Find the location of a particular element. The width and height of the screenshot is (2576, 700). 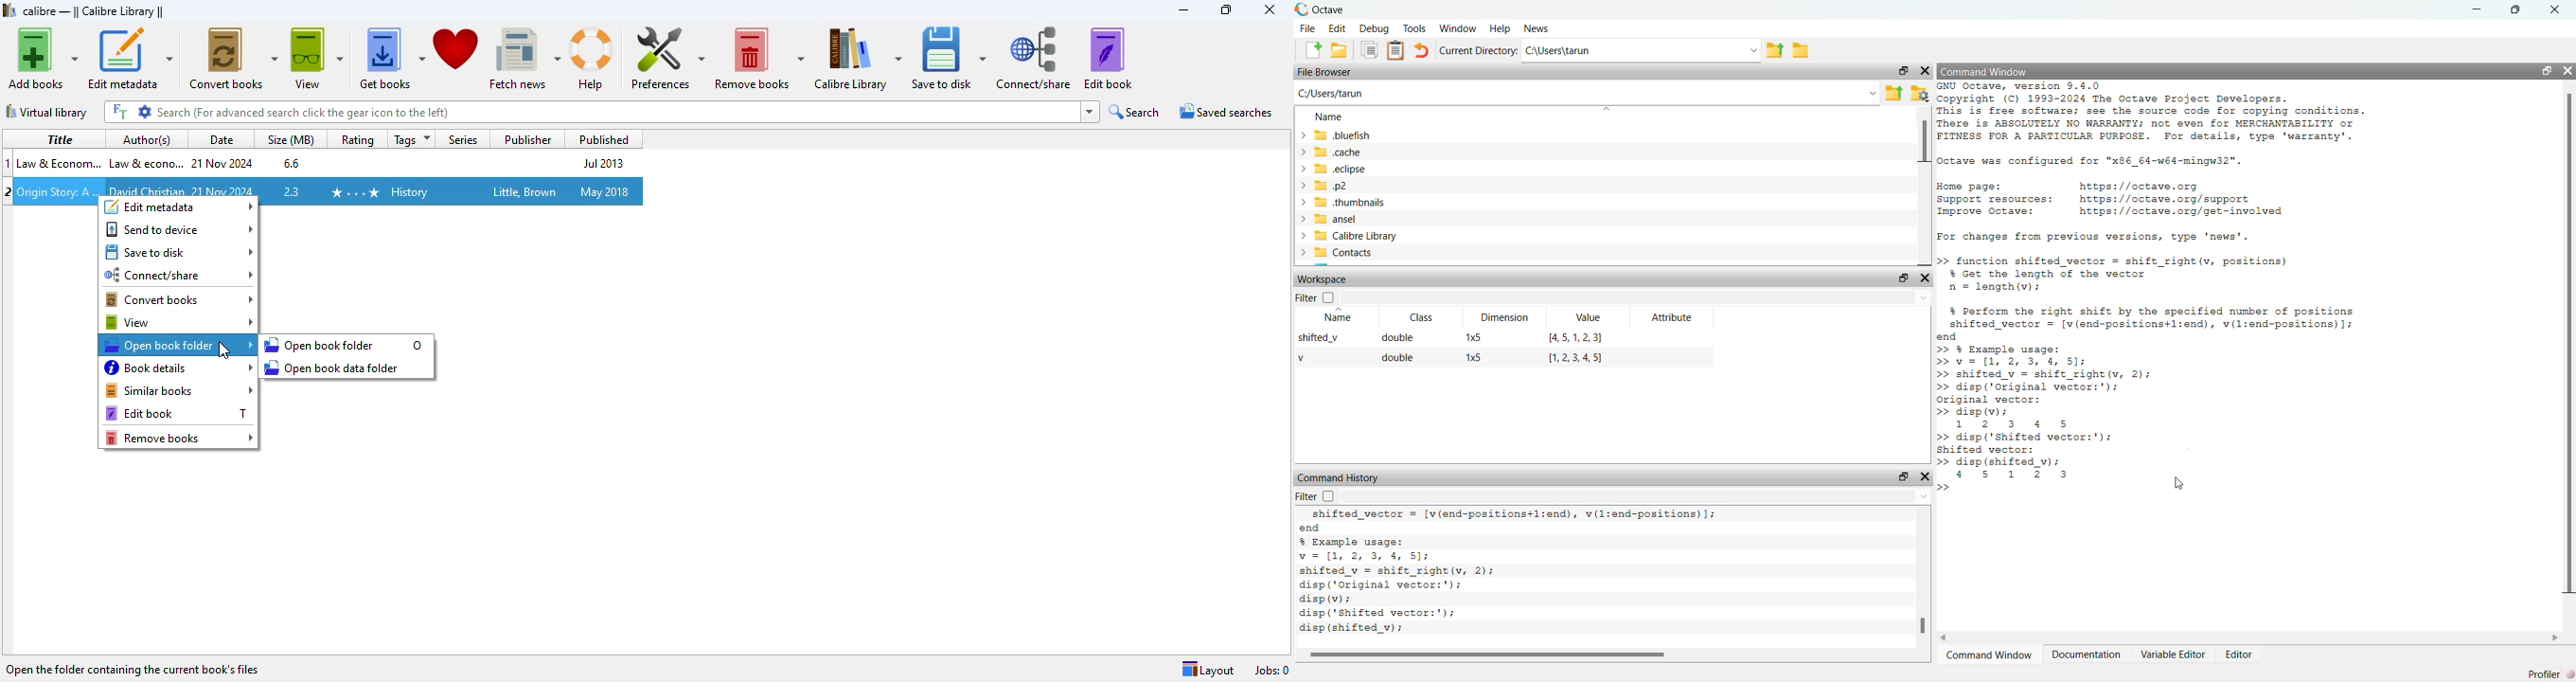

search is located at coordinates (1135, 113).